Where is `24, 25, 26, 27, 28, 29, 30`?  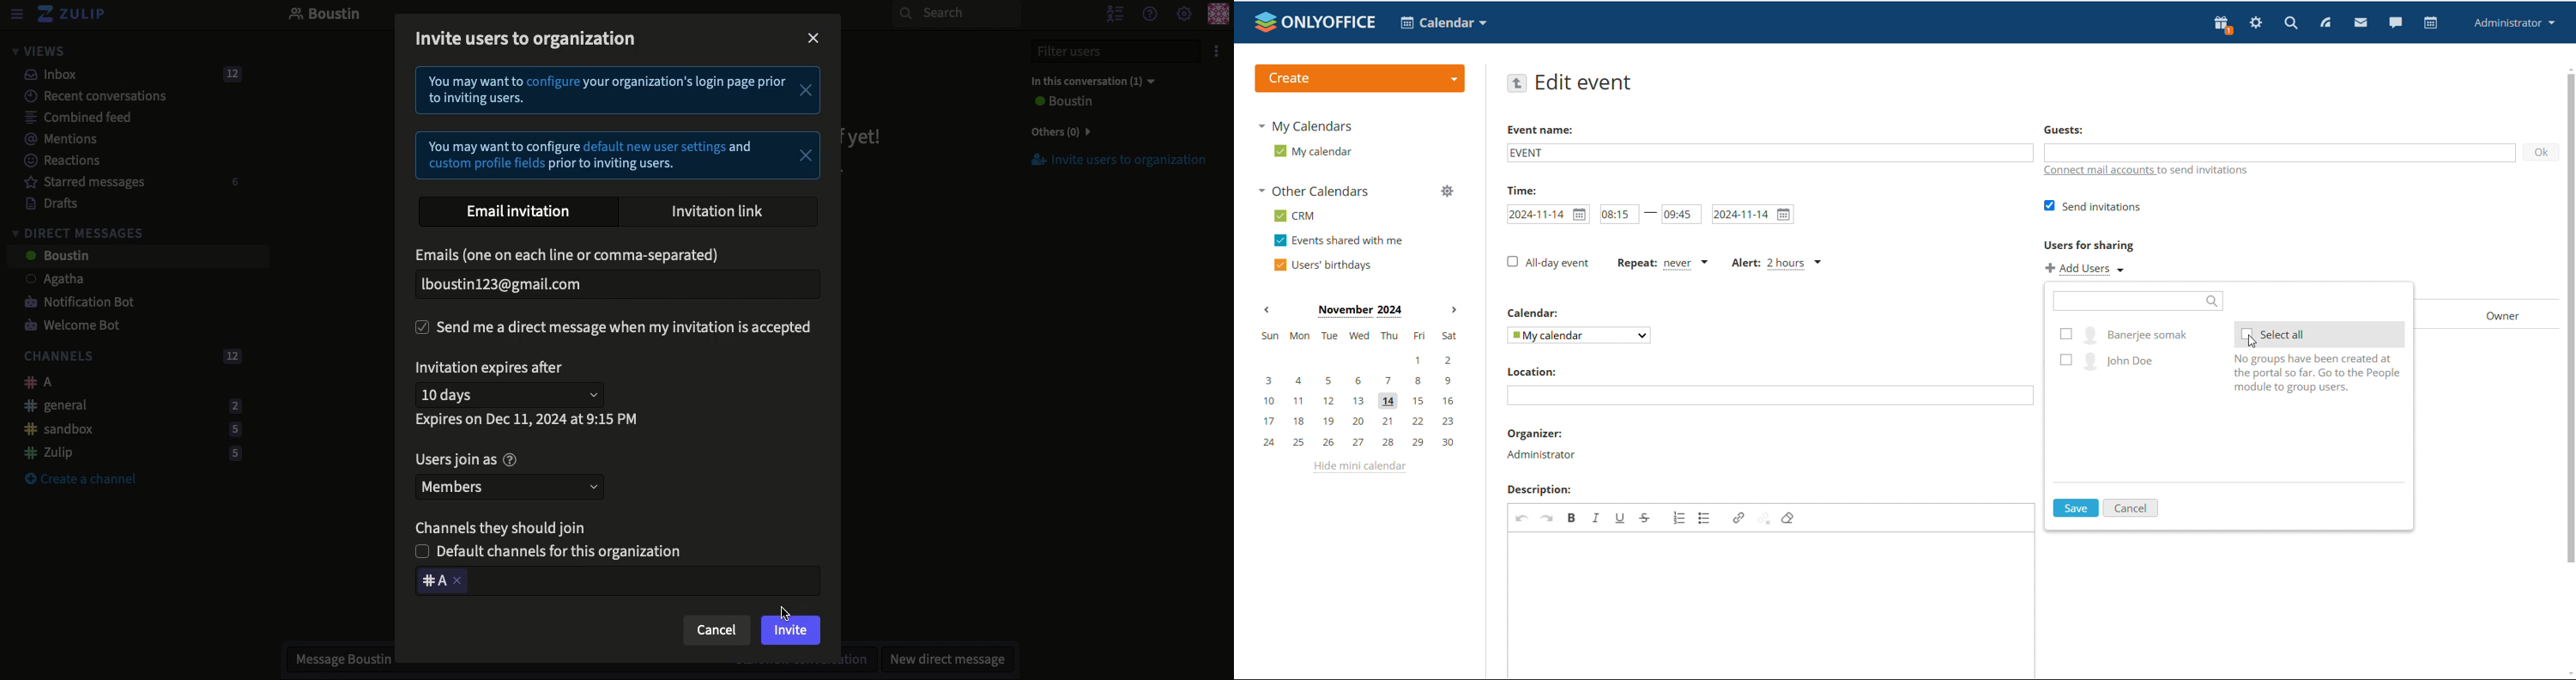 24, 25, 26, 27, 28, 29, 30 is located at coordinates (1358, 441).